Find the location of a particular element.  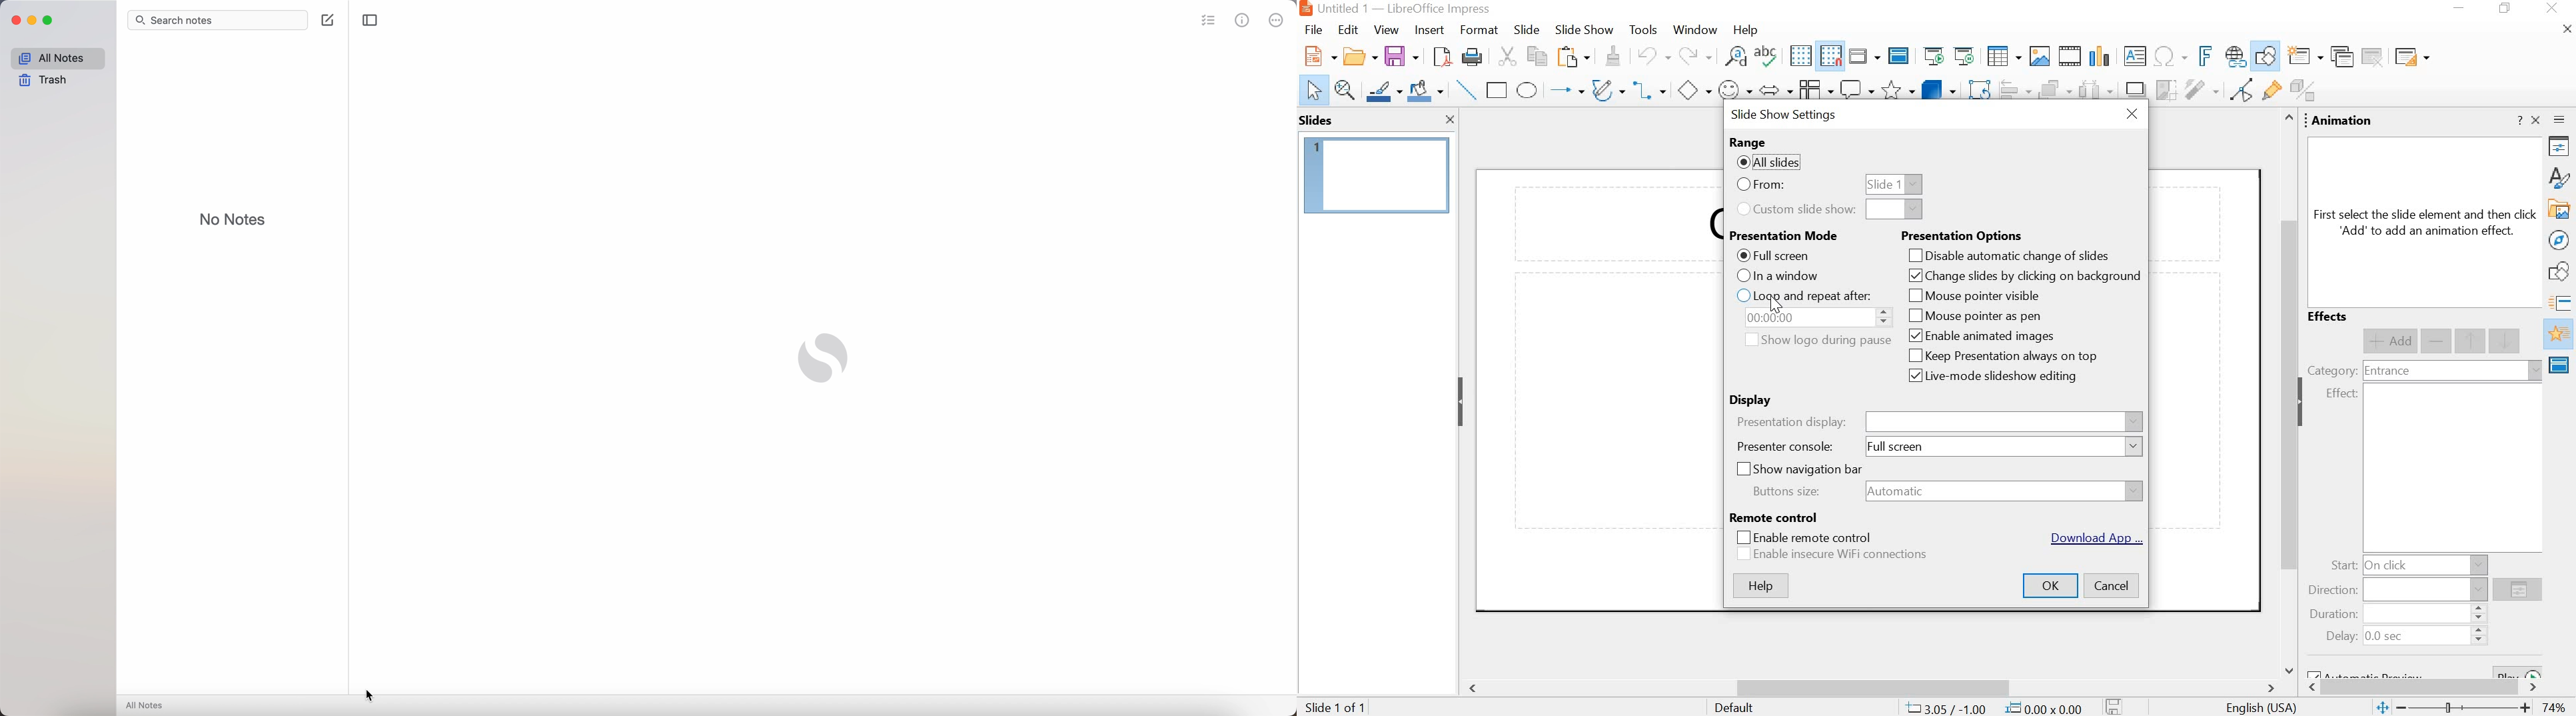

tools menu is located at coordinates (1642, 31).